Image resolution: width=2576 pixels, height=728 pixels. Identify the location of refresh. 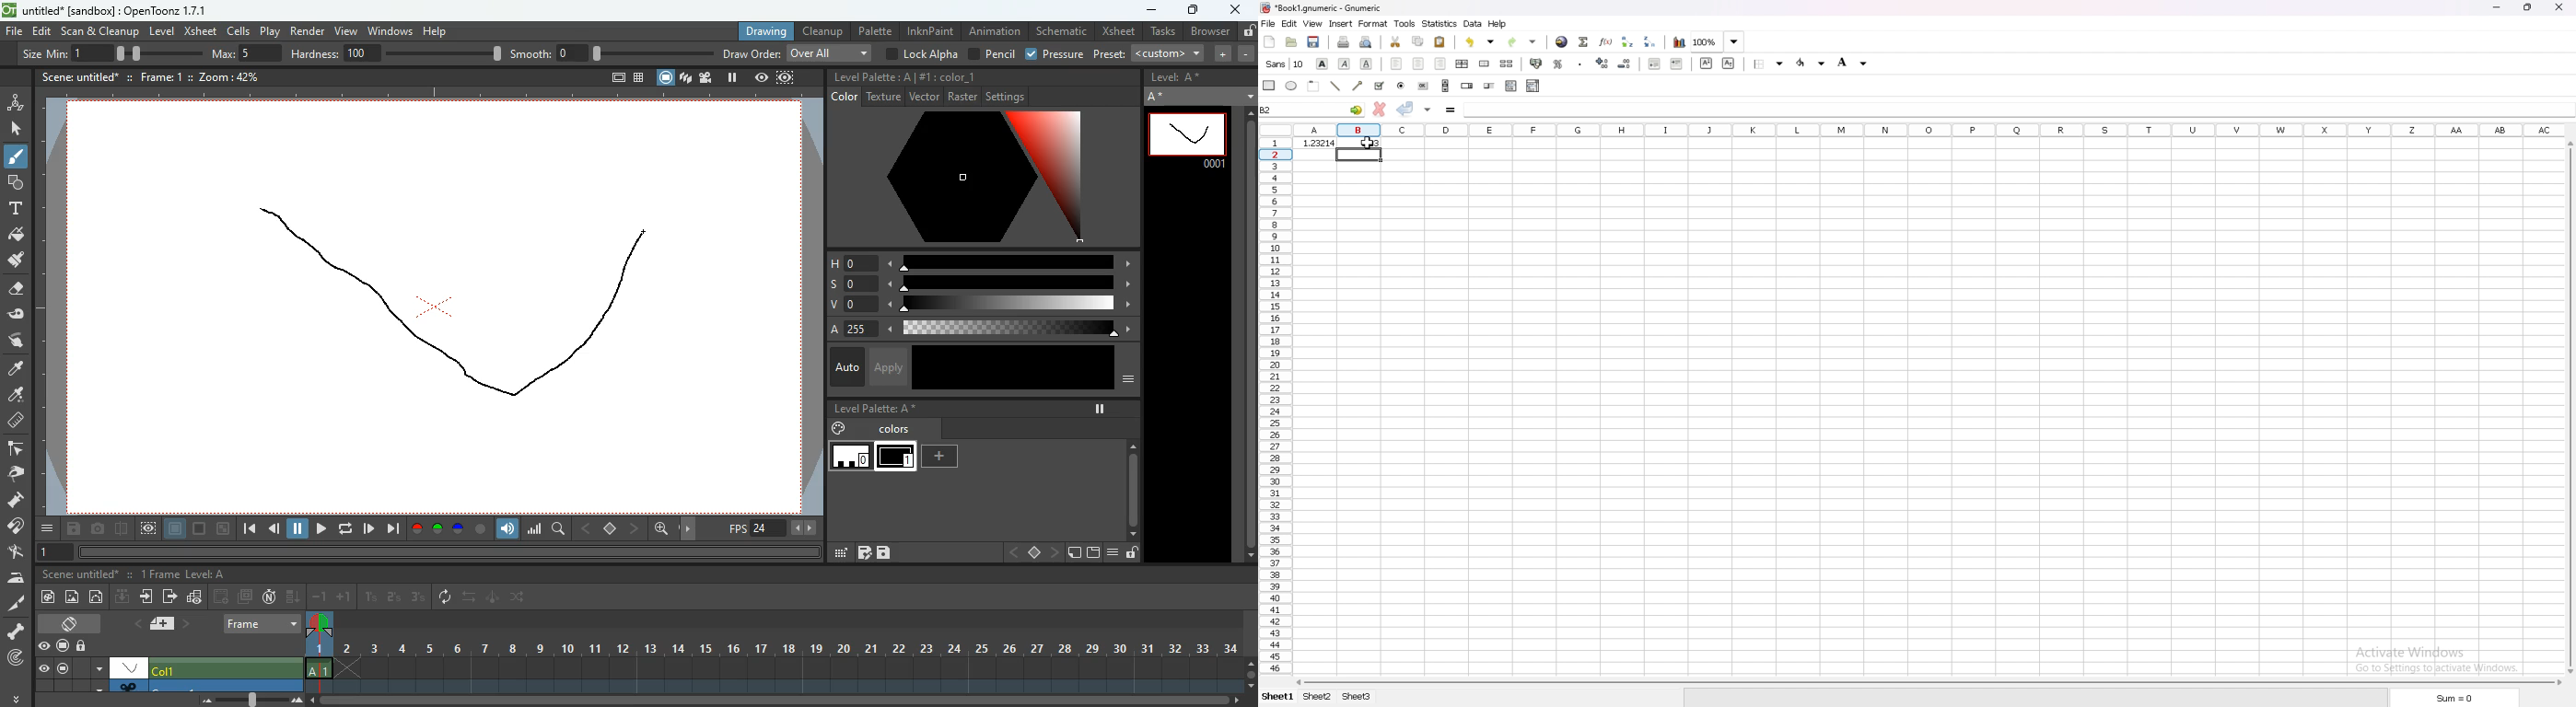
(449, 597).